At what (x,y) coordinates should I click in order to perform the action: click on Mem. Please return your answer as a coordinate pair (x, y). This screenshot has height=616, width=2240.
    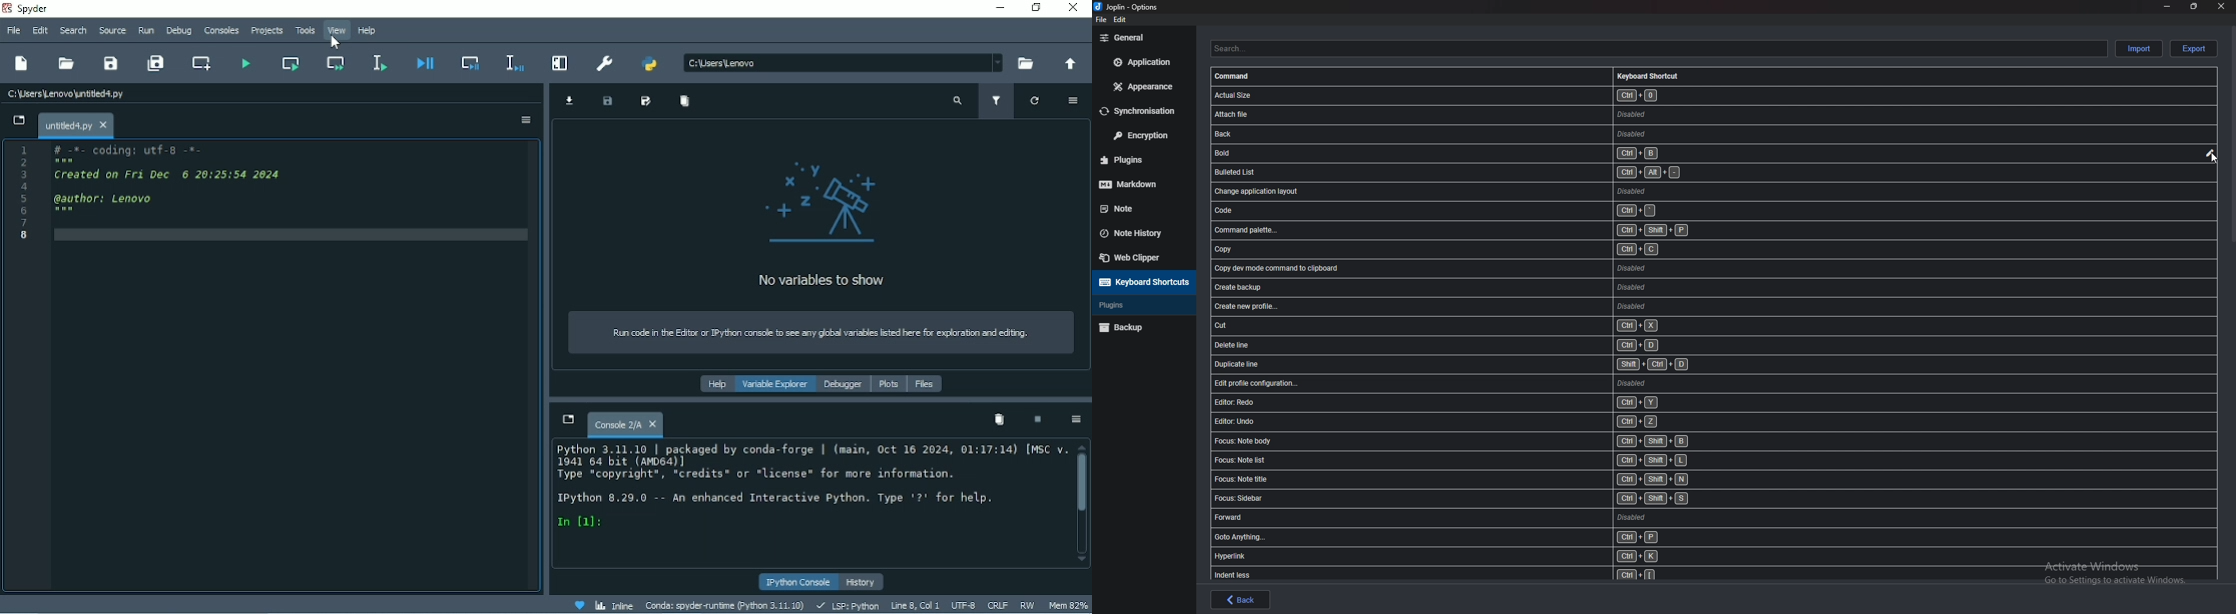
    Looking at the image, I should click on (1068, 605).